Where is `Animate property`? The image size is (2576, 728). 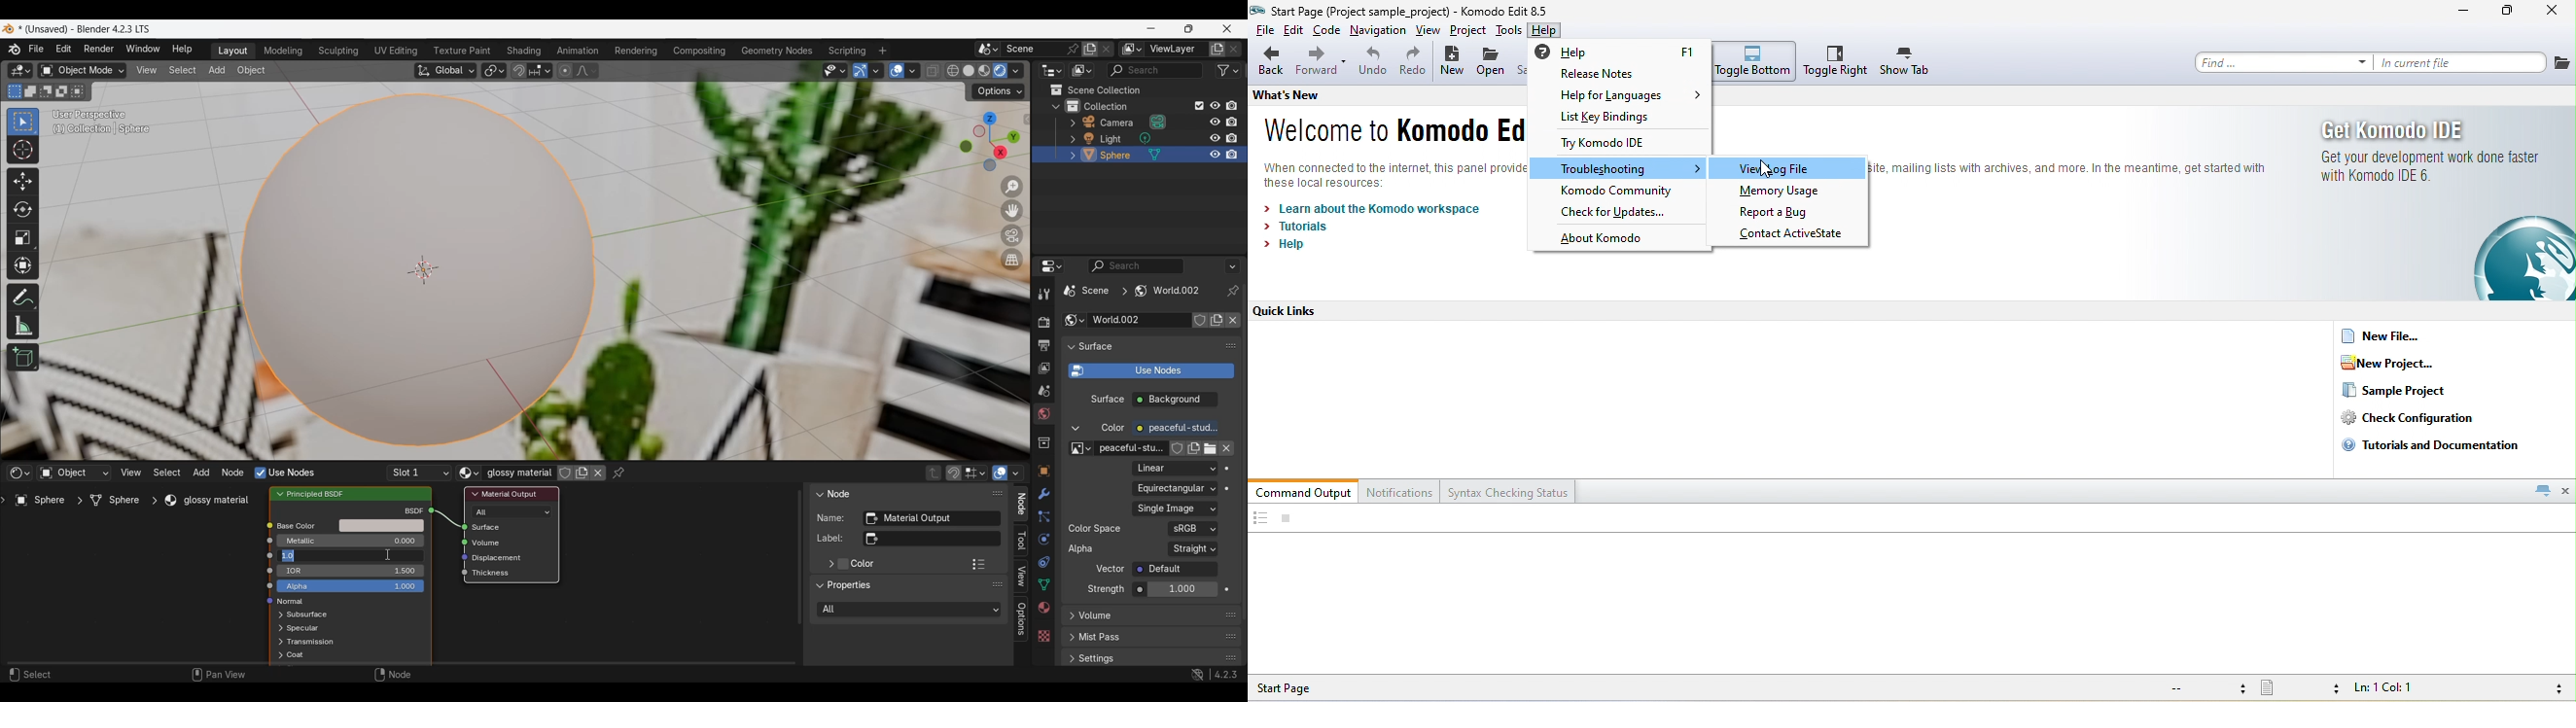
Animate property is located at coordinates (1227, 489).